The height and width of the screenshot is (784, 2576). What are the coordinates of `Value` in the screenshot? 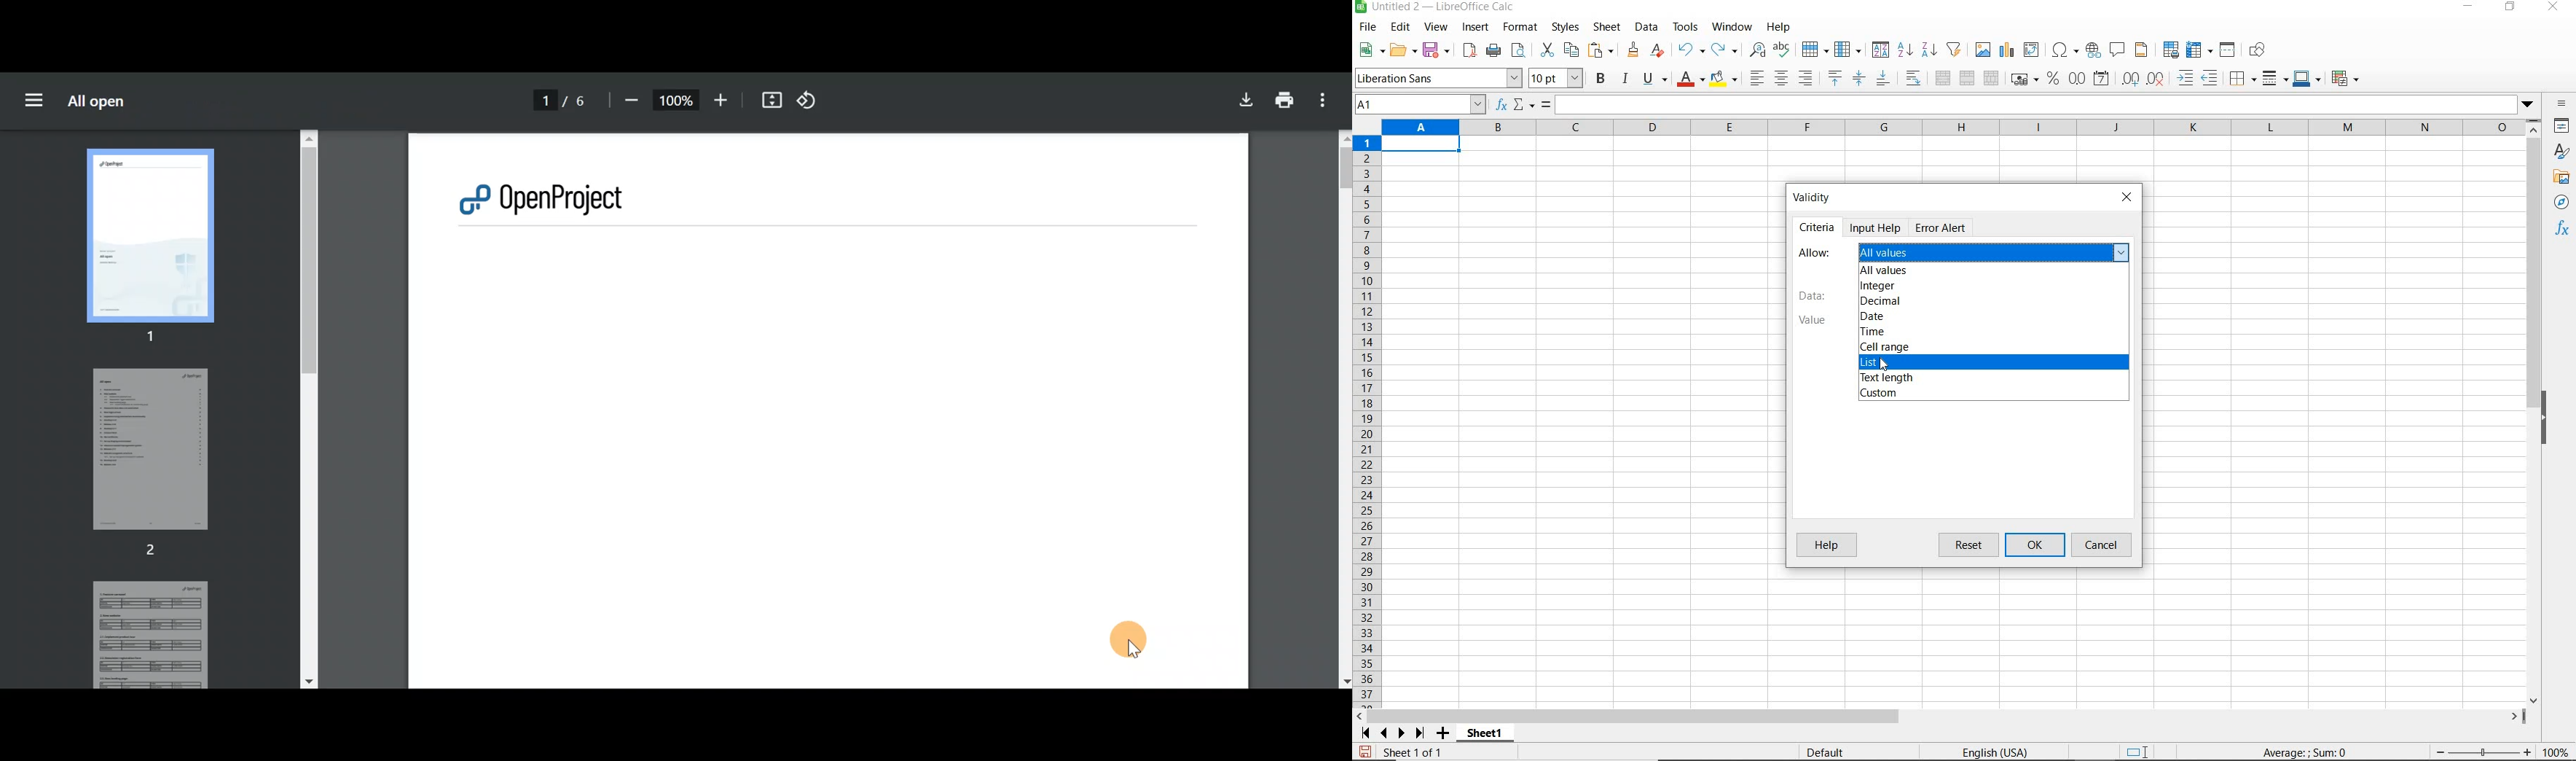 It's located at (1888, 367).